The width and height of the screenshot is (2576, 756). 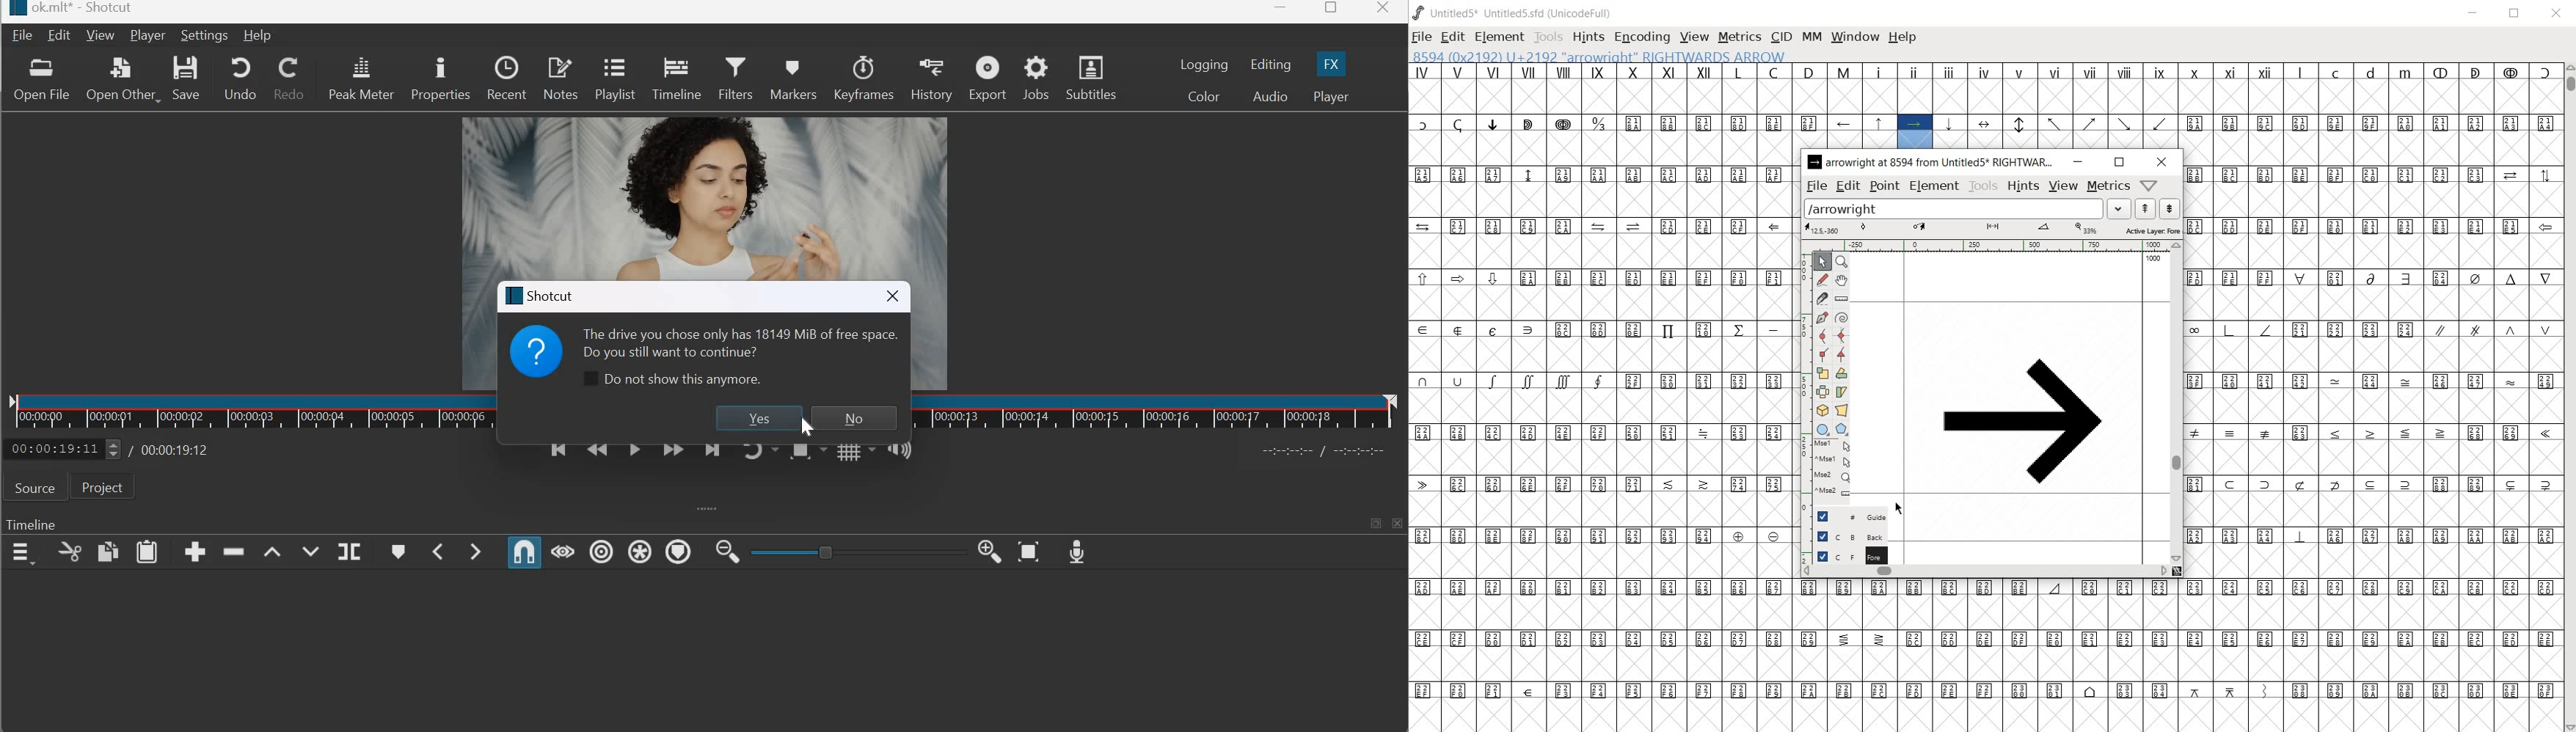 What do you see at coordinates (1935, 186) in the screenshot?
I see `element` at bounding box center [1935, 186].